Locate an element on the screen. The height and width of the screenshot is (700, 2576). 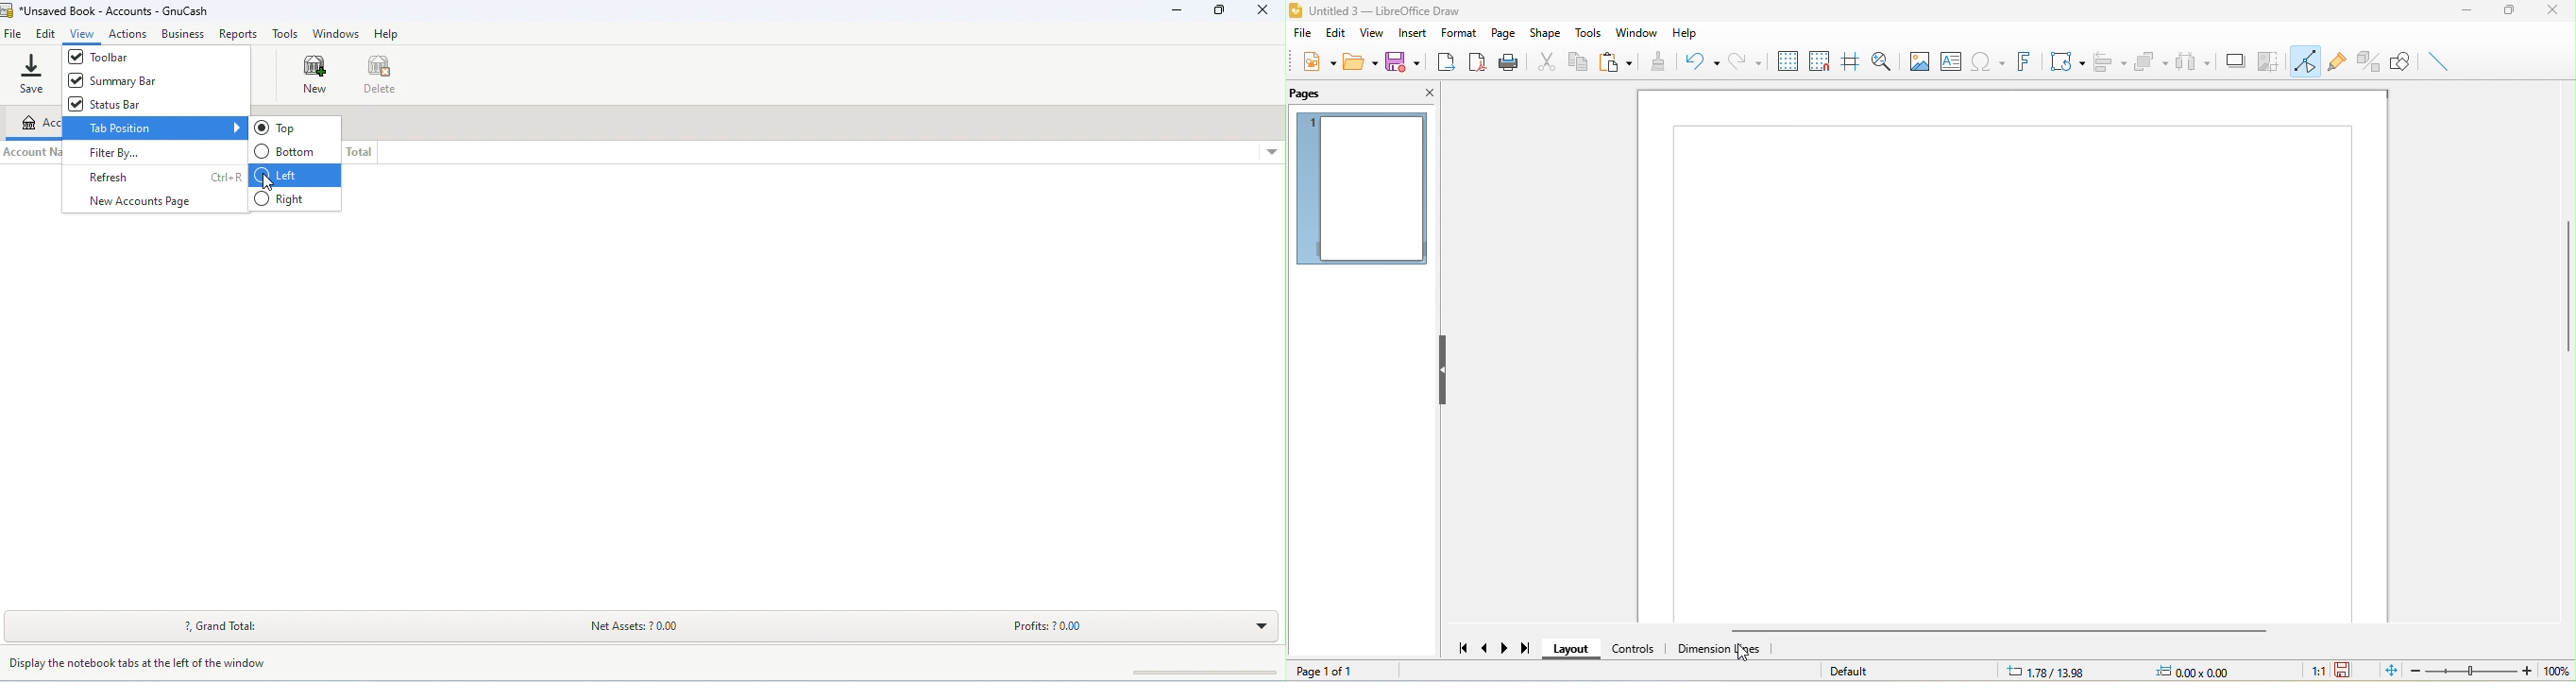
toggle point edit mode is located at coordinates (2307, 60).